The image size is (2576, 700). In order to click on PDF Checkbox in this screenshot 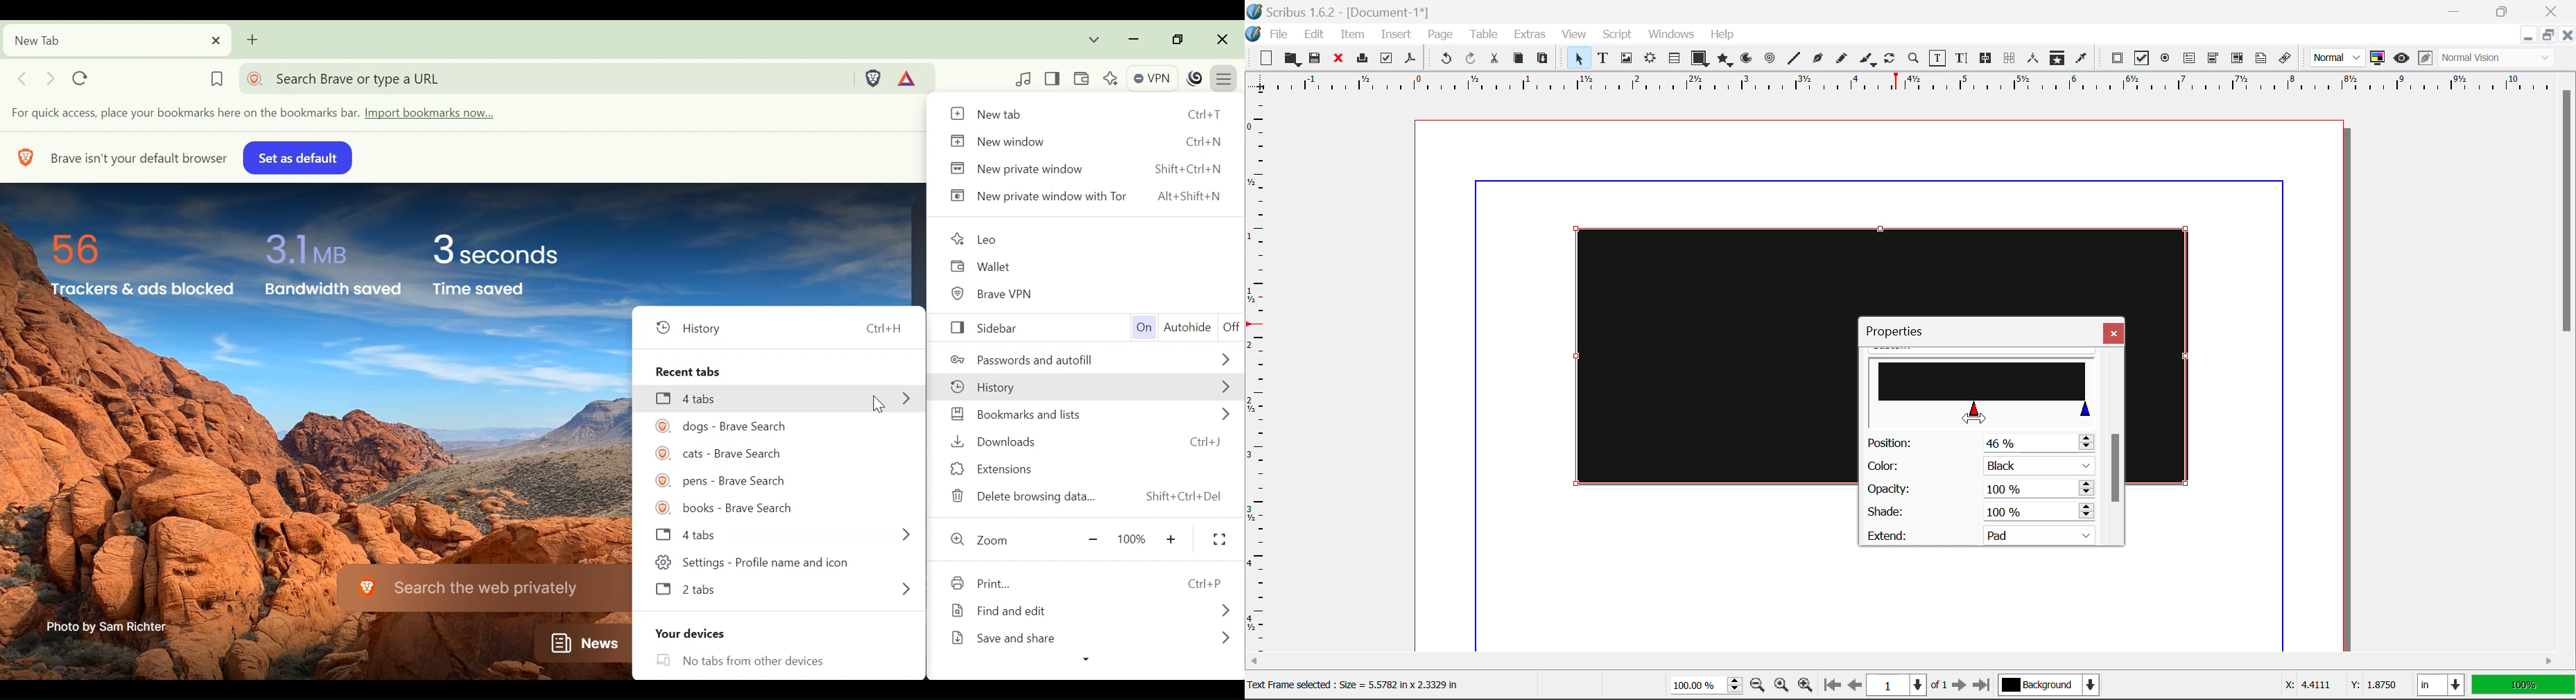, I will do `click(2141, 58)`.